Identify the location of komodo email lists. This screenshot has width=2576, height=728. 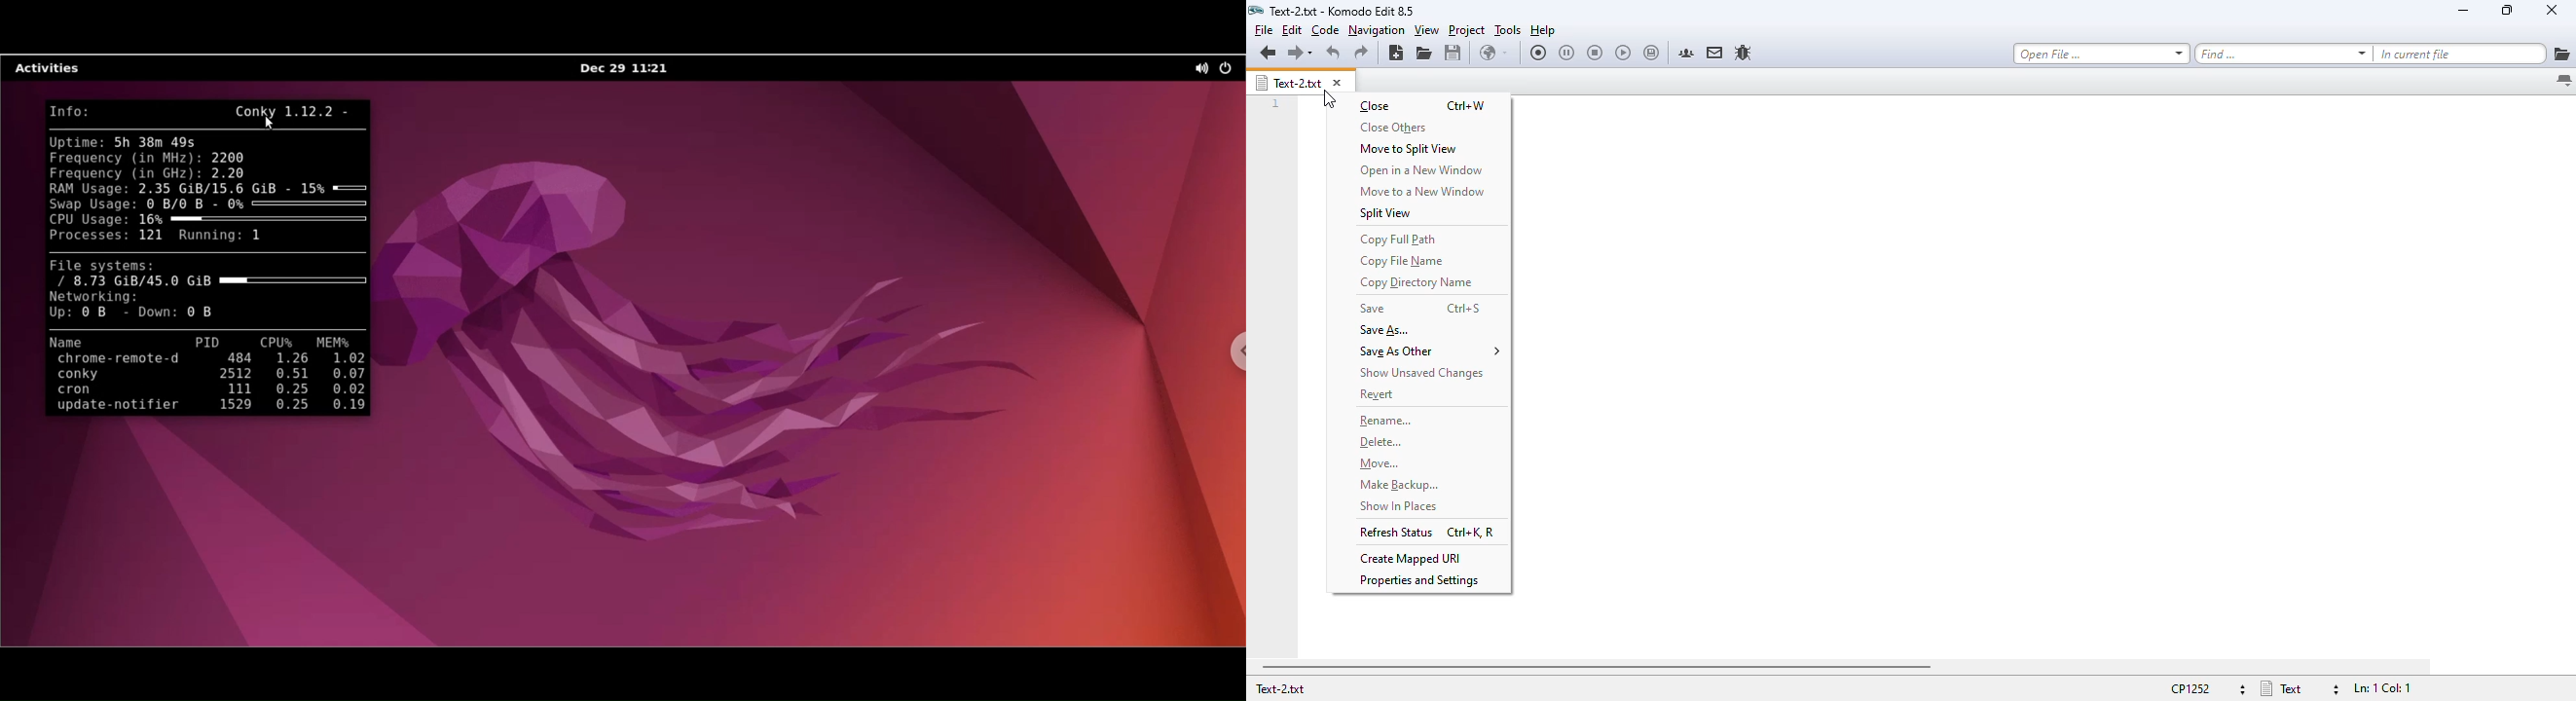
(1715, 53).